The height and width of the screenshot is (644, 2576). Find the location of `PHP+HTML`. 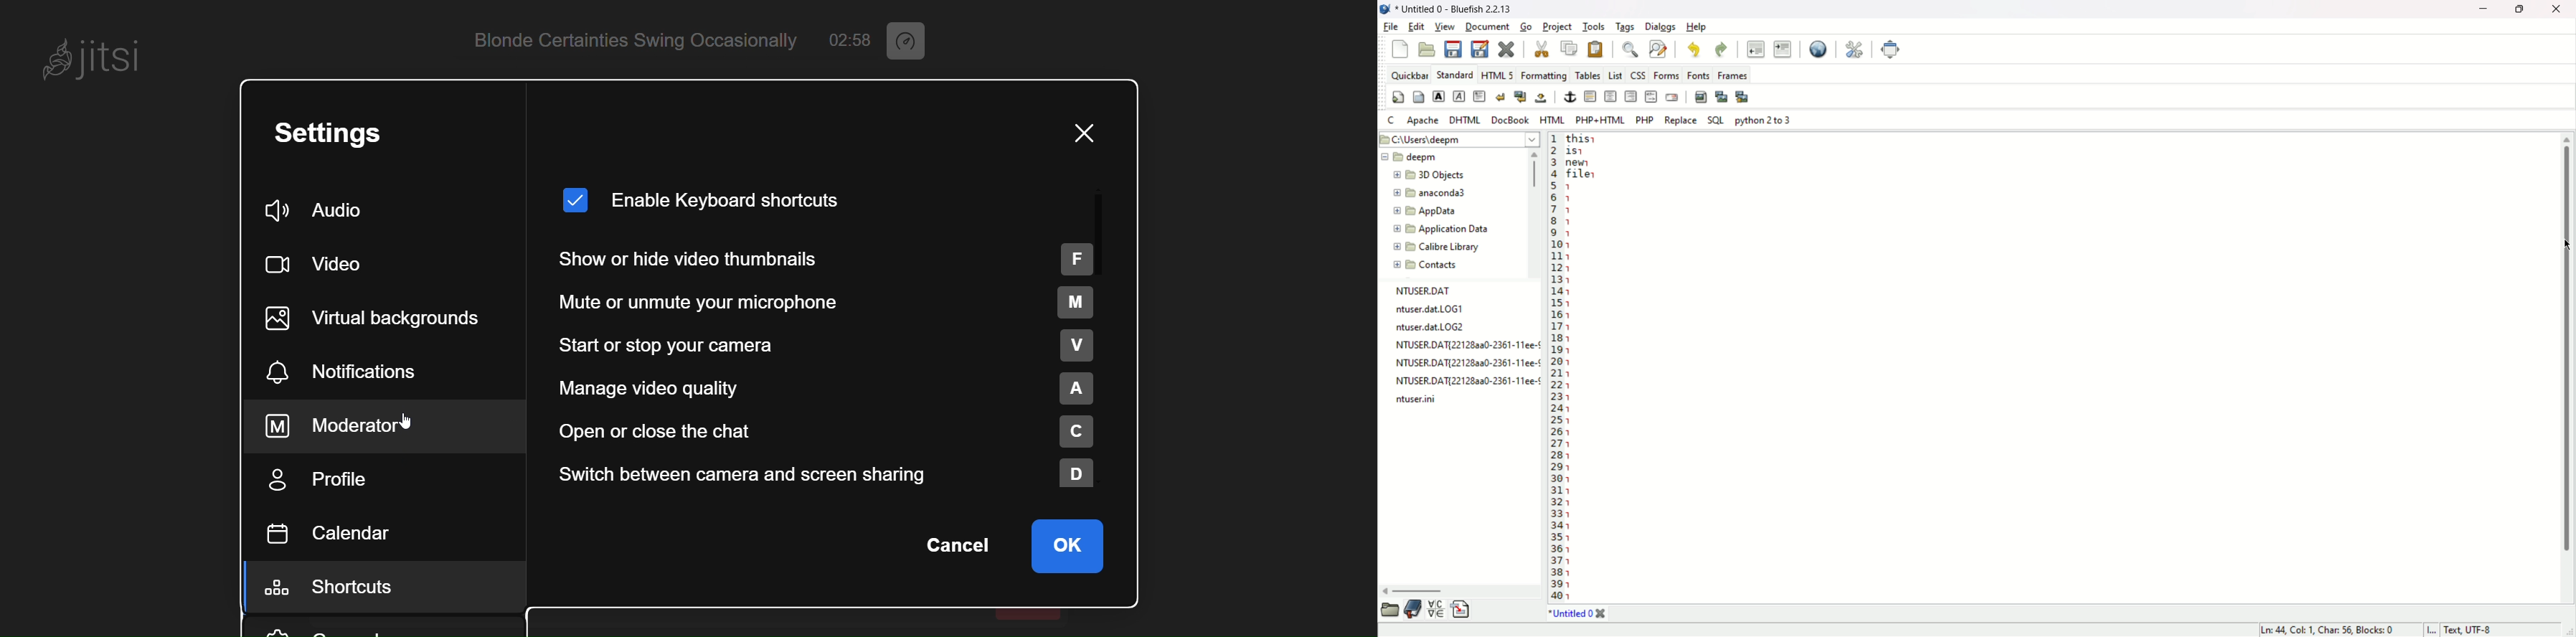

PHP+HTML is located at coordinates (1600, 120).